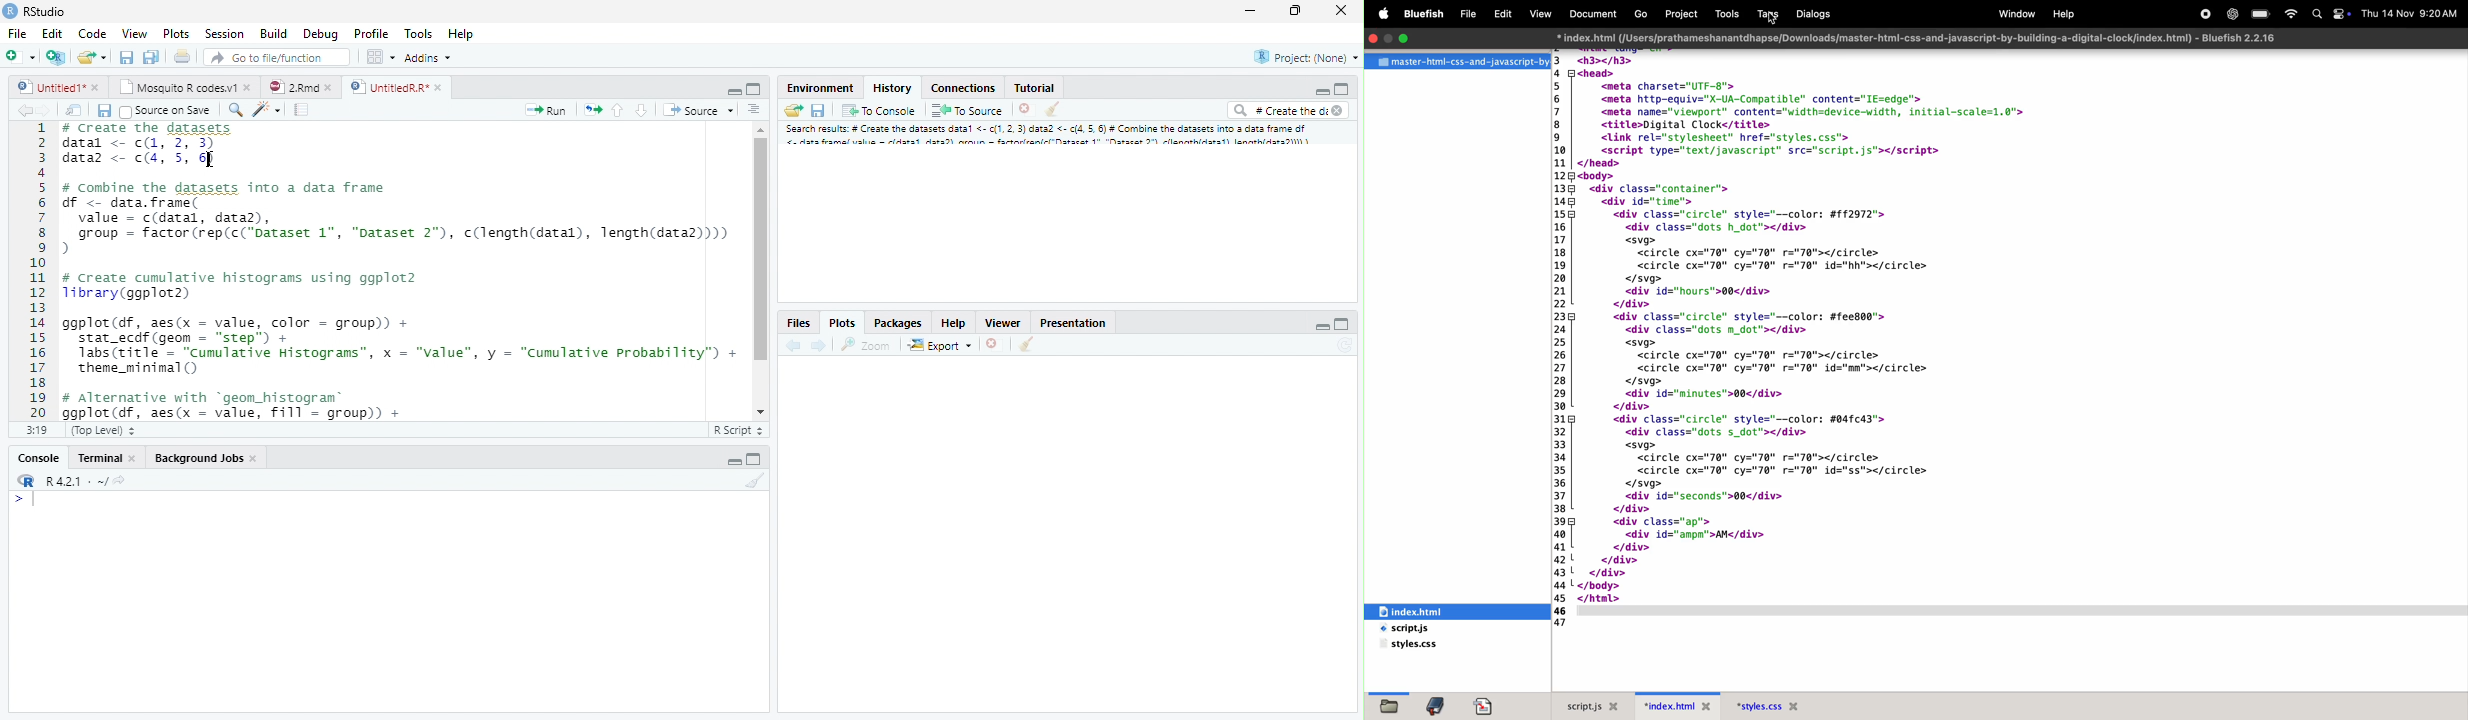 This screenshot has width=2492, height=728. I want to click on Prsentation, so click(1069, 321).